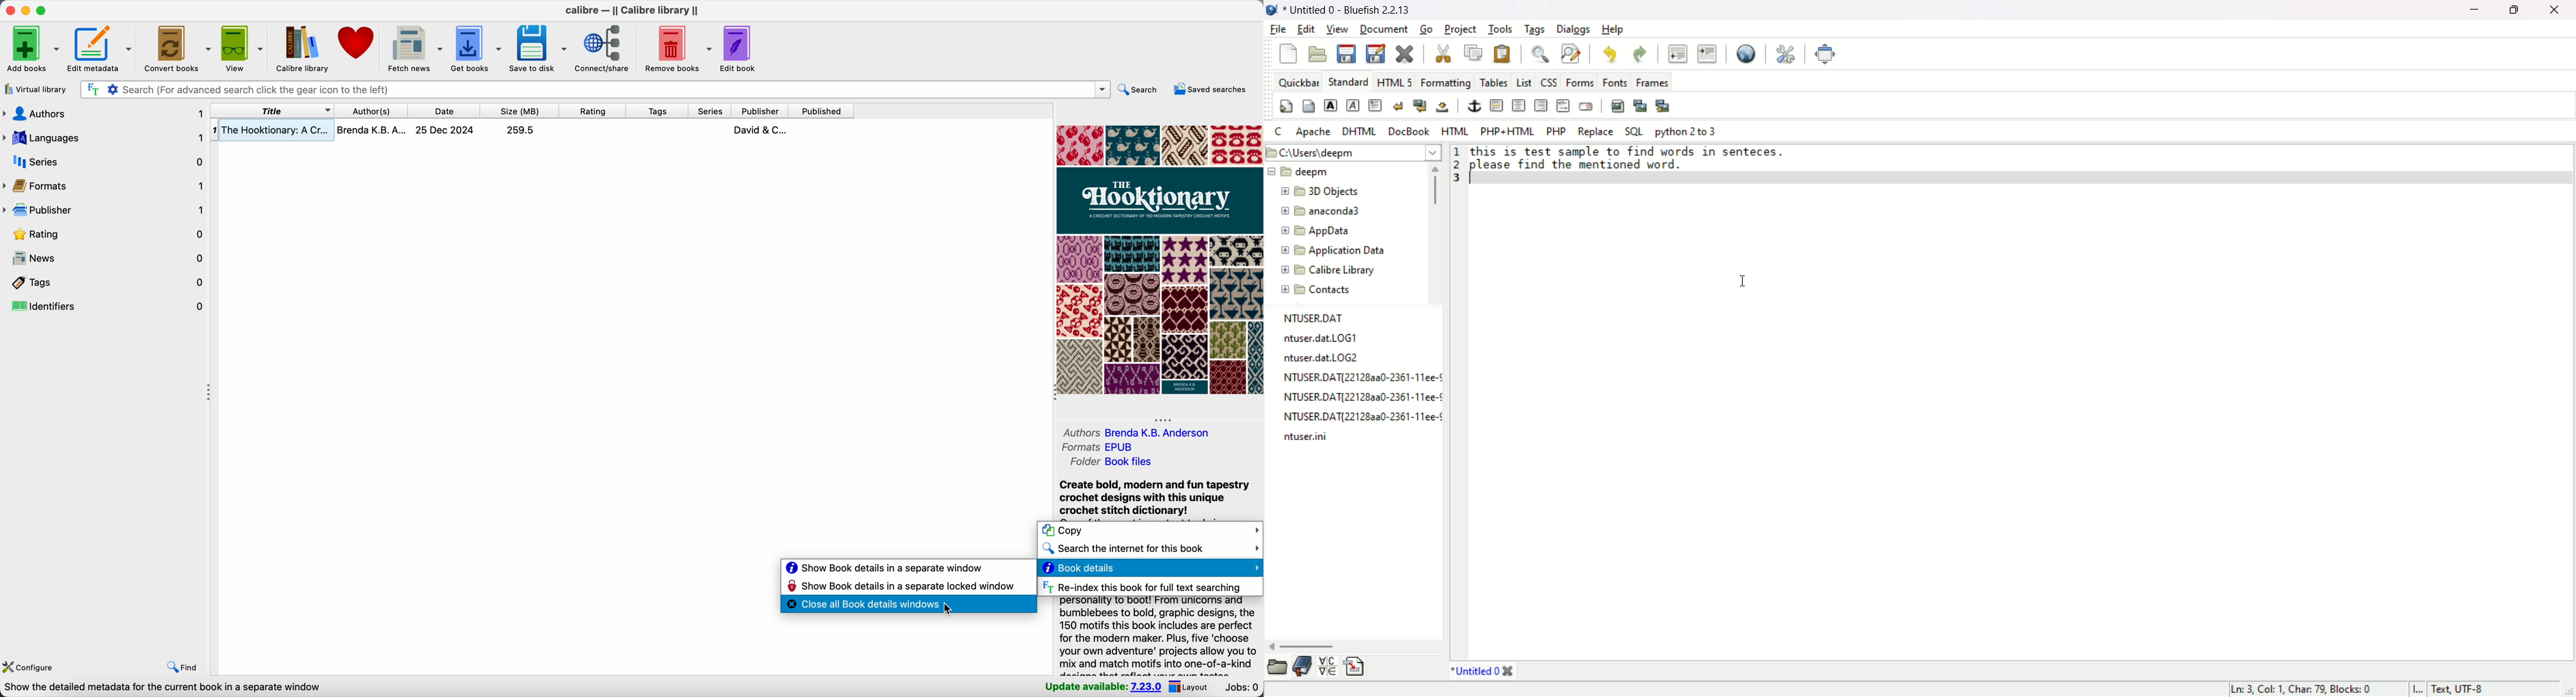 This screenshot has width=2576, height=700. Describe the element at coordinates (1313, 647) in the screenshot. I see `horizontal scroll bar` at that location.